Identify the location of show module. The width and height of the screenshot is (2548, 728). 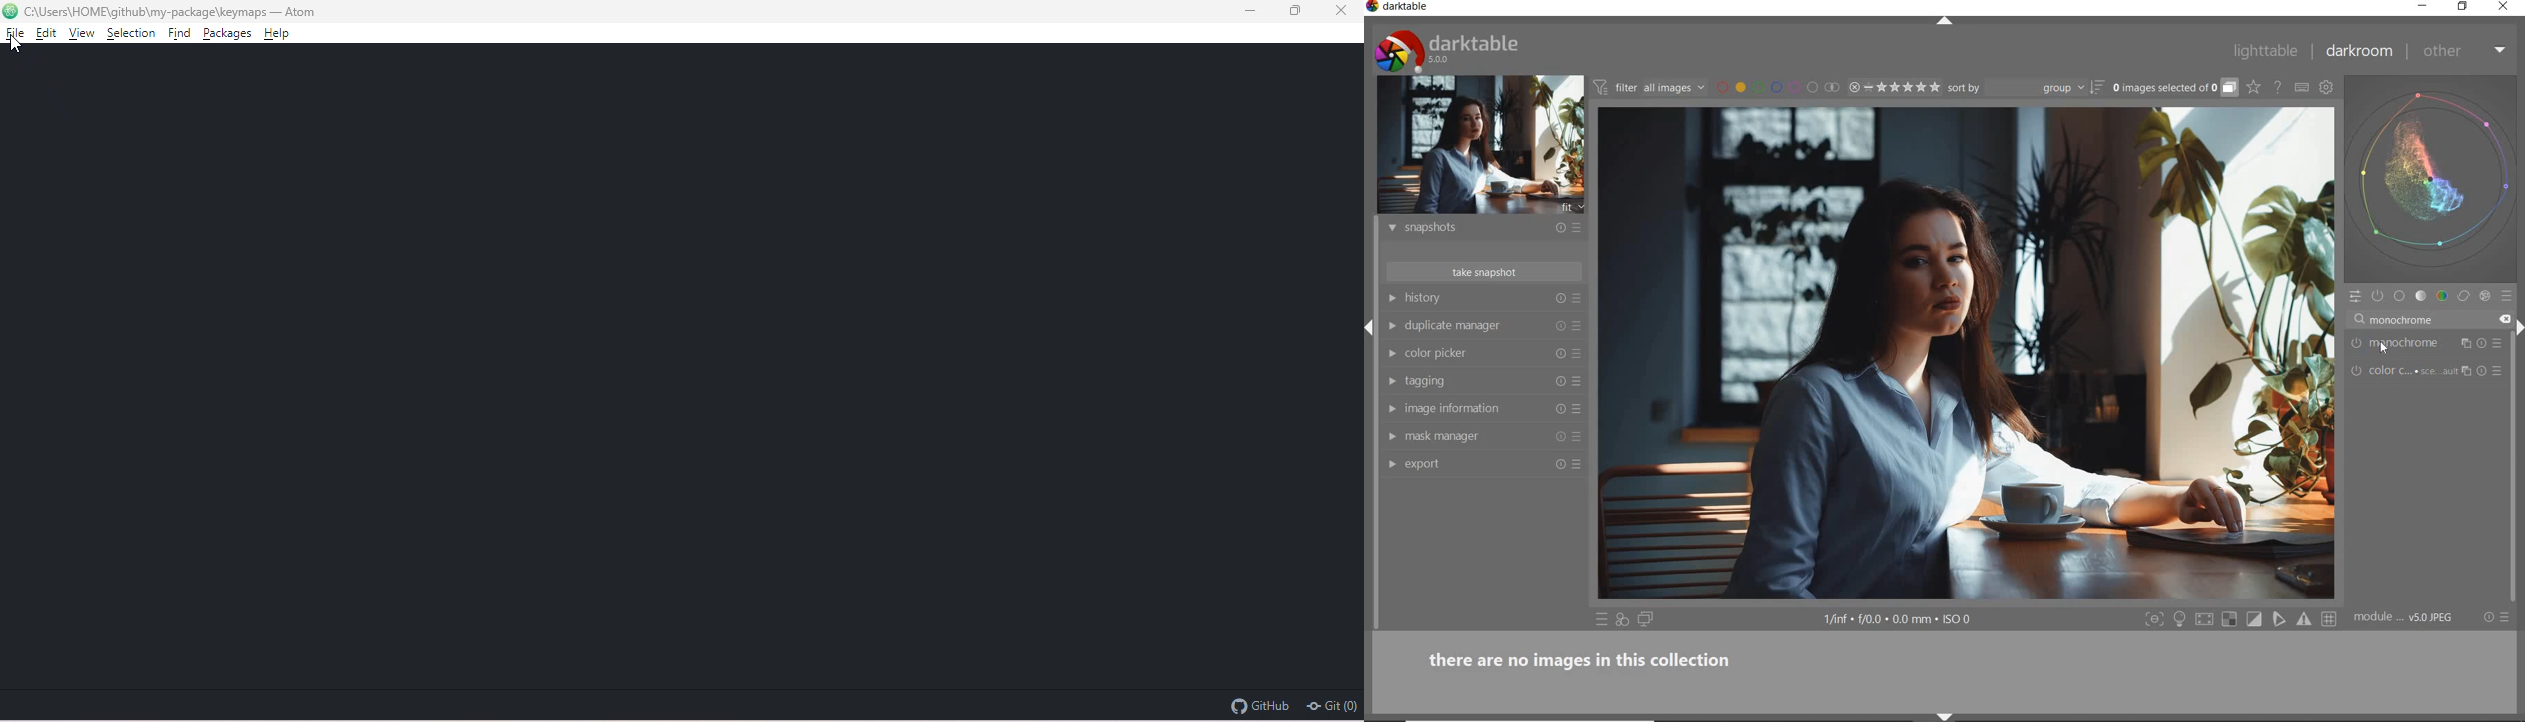
(1390, 408).